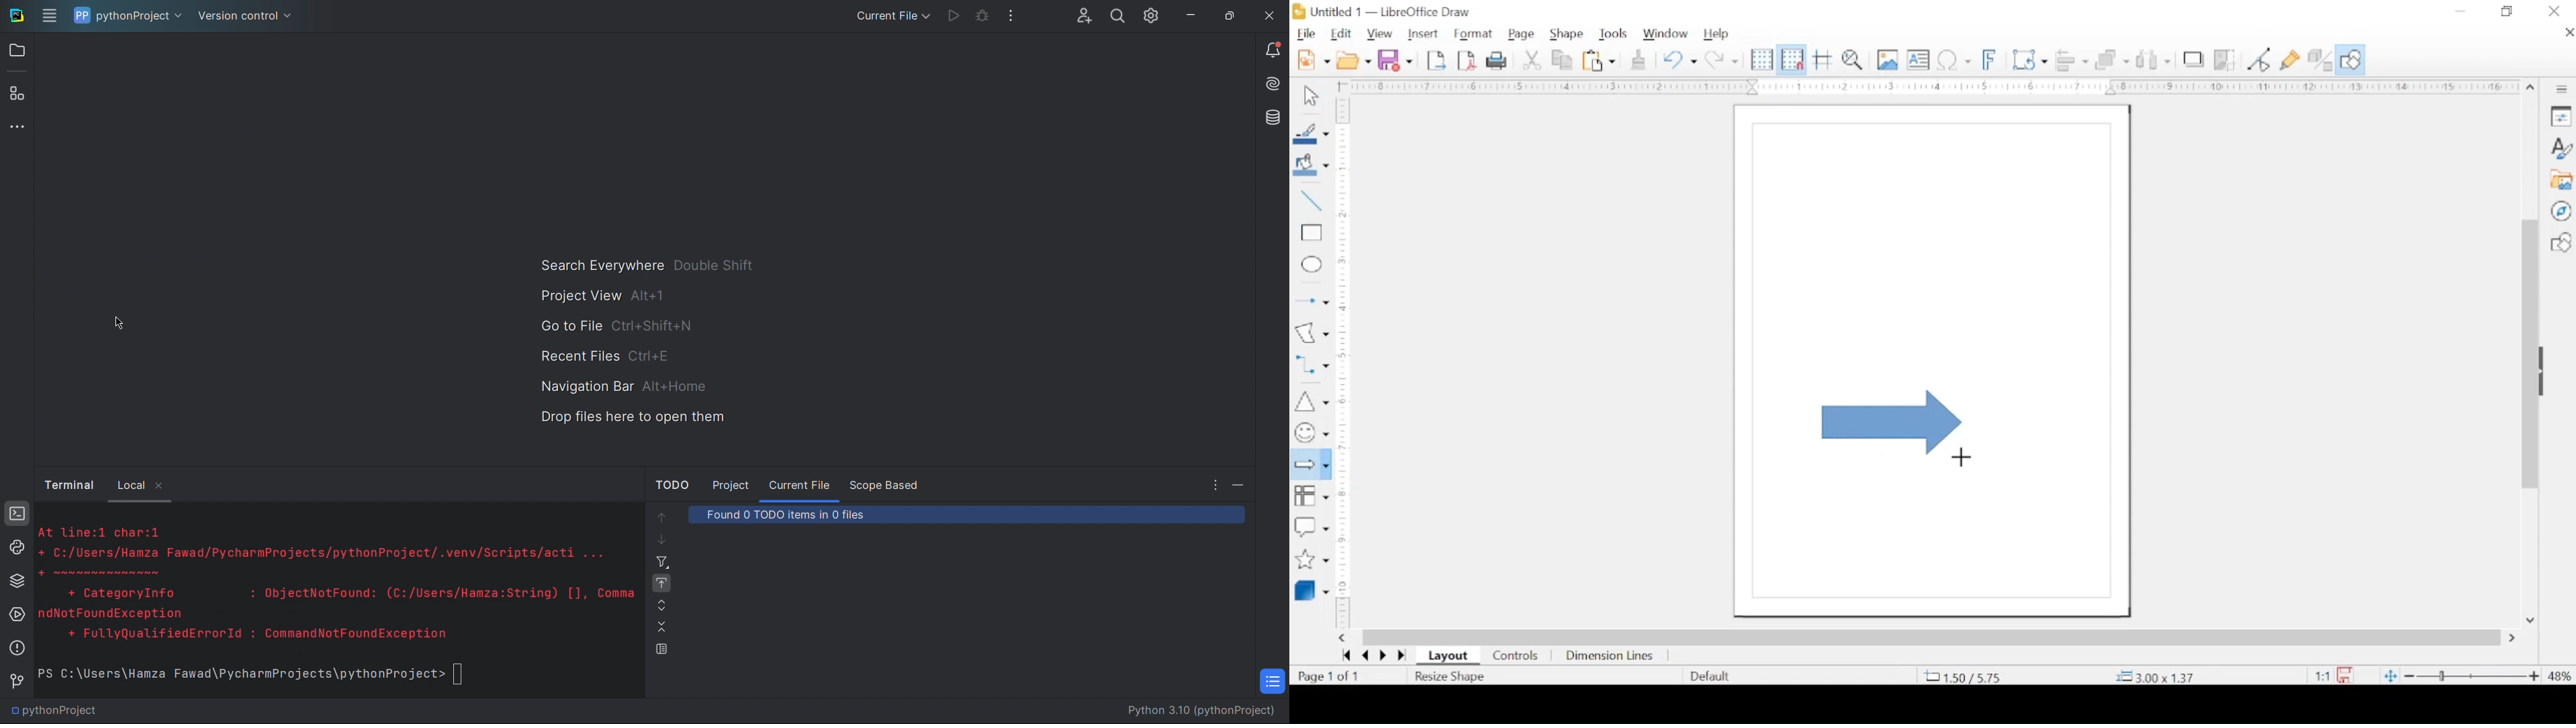  I want to click on pan and zoom, so click(1853, 60).